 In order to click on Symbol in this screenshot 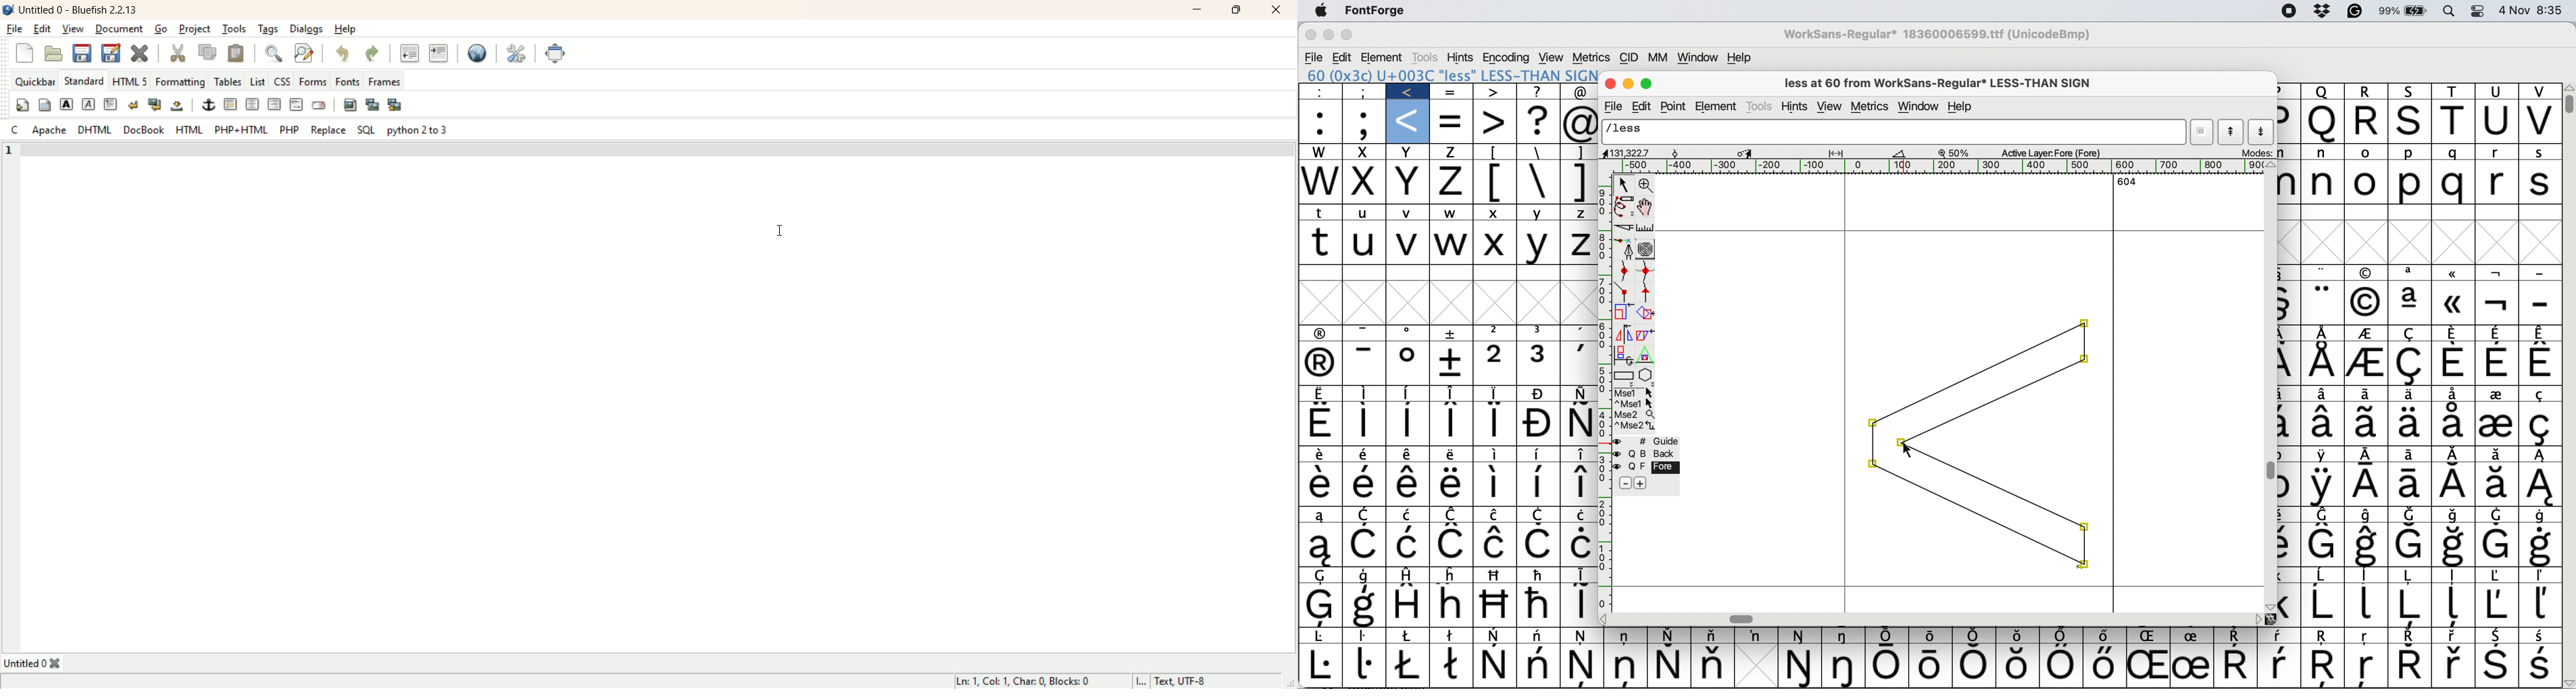, I will do `click(2496, 665)`.